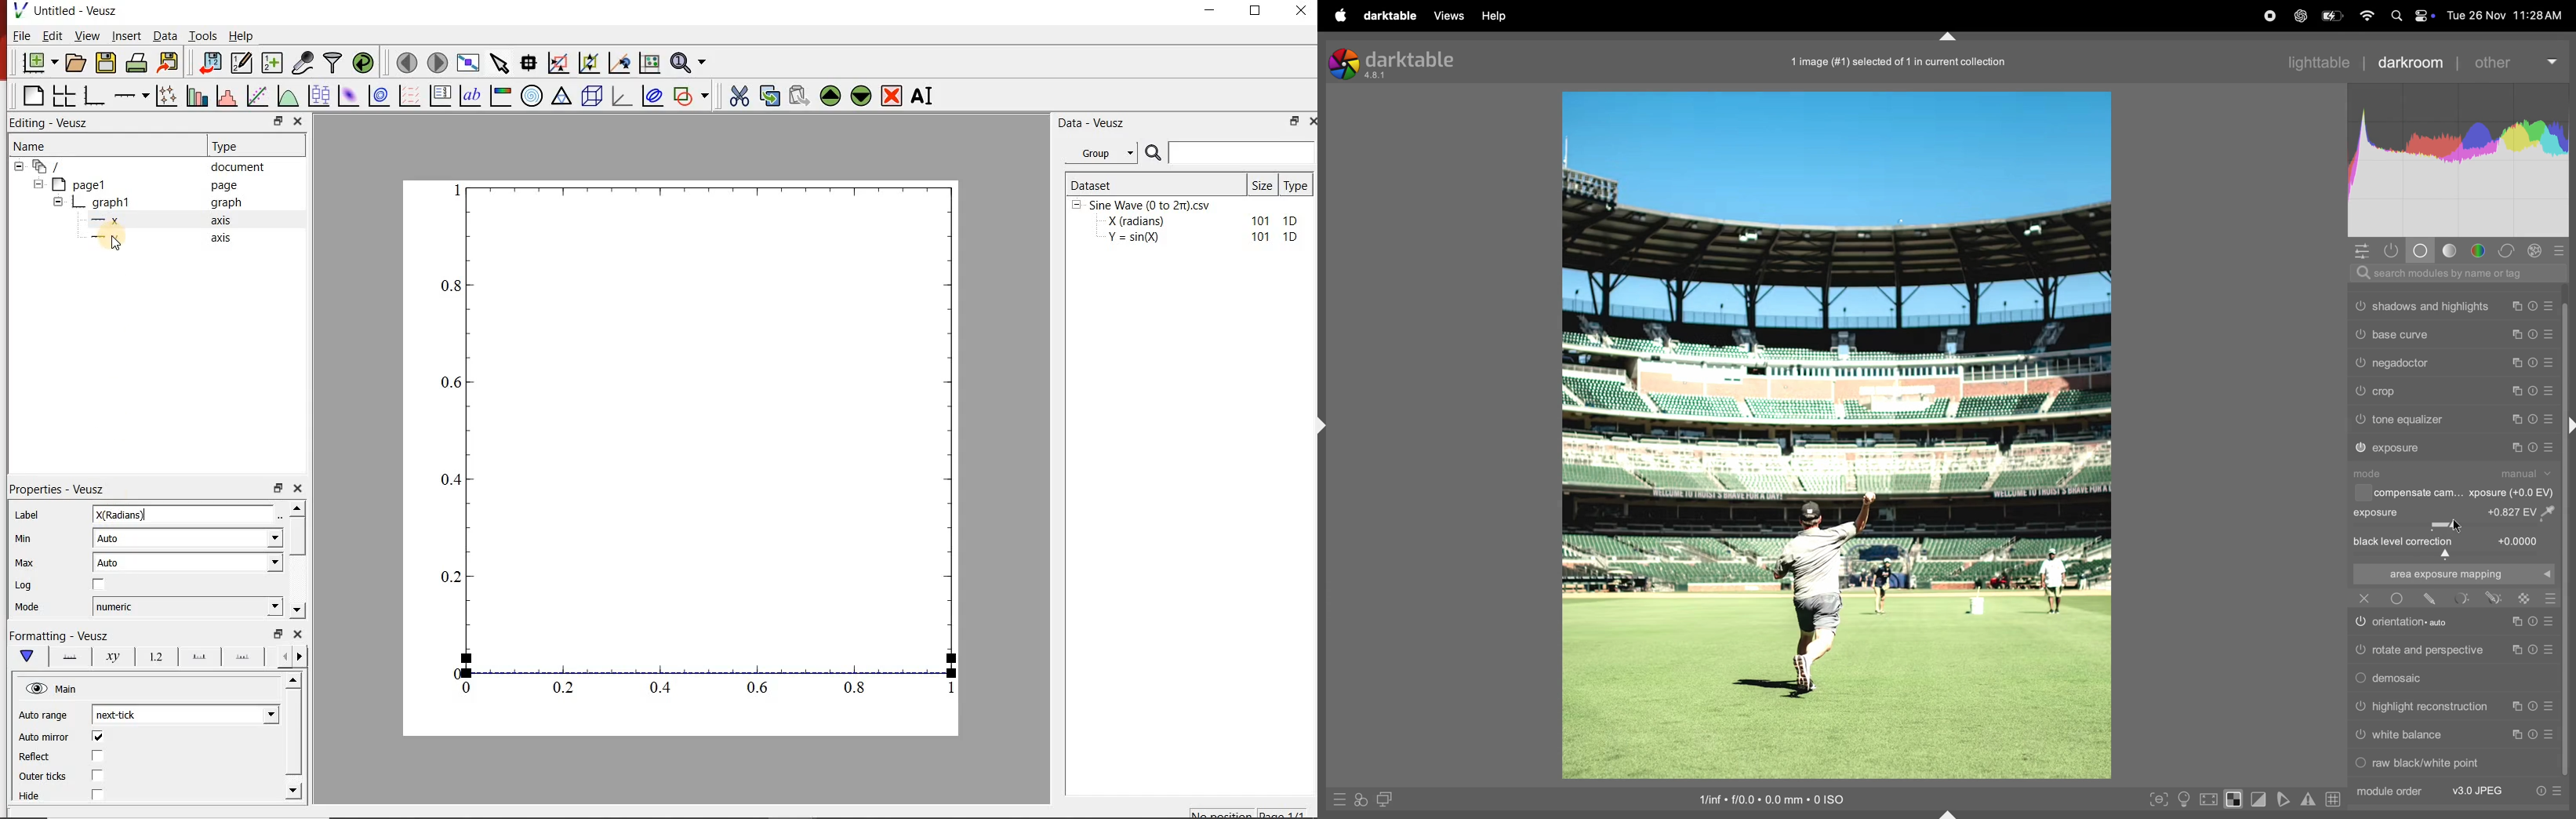  Describe the element at coordinates (40, 64) in the screenshot. I see `new document` at that location.